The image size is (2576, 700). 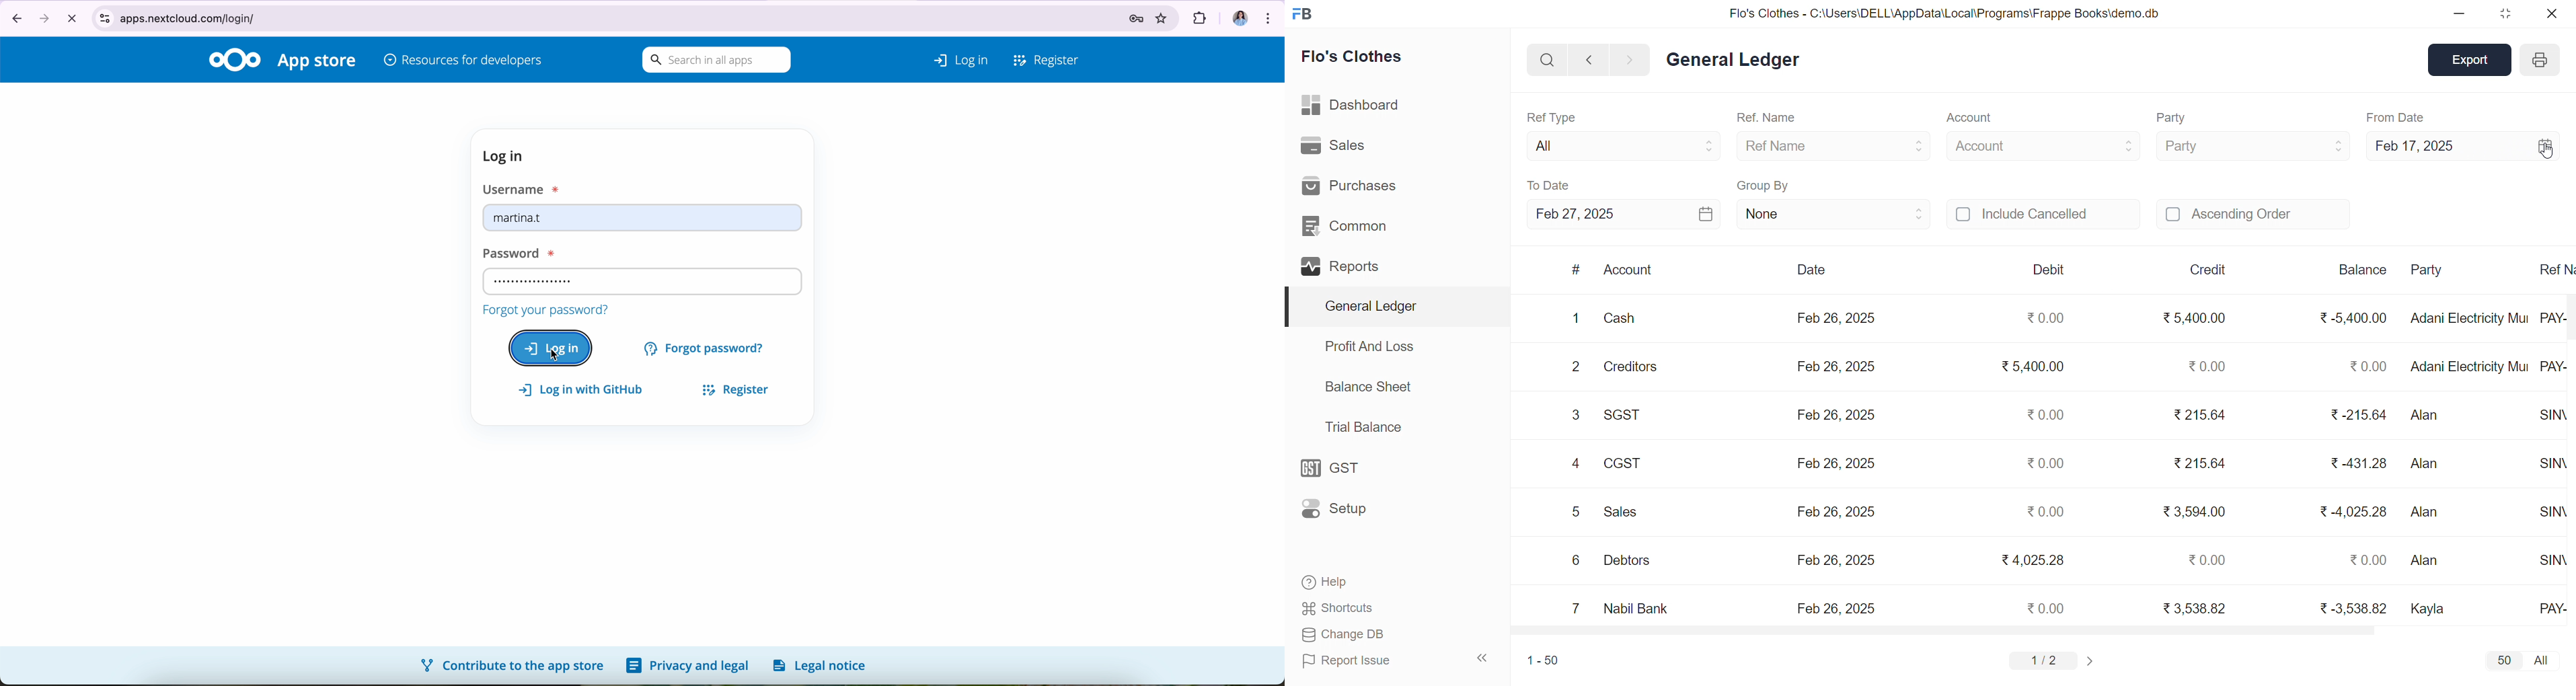 What do you see at coordinates (2550, 415) in the screenshot?
I see `SINV-` at bounding box center [2550, 415].